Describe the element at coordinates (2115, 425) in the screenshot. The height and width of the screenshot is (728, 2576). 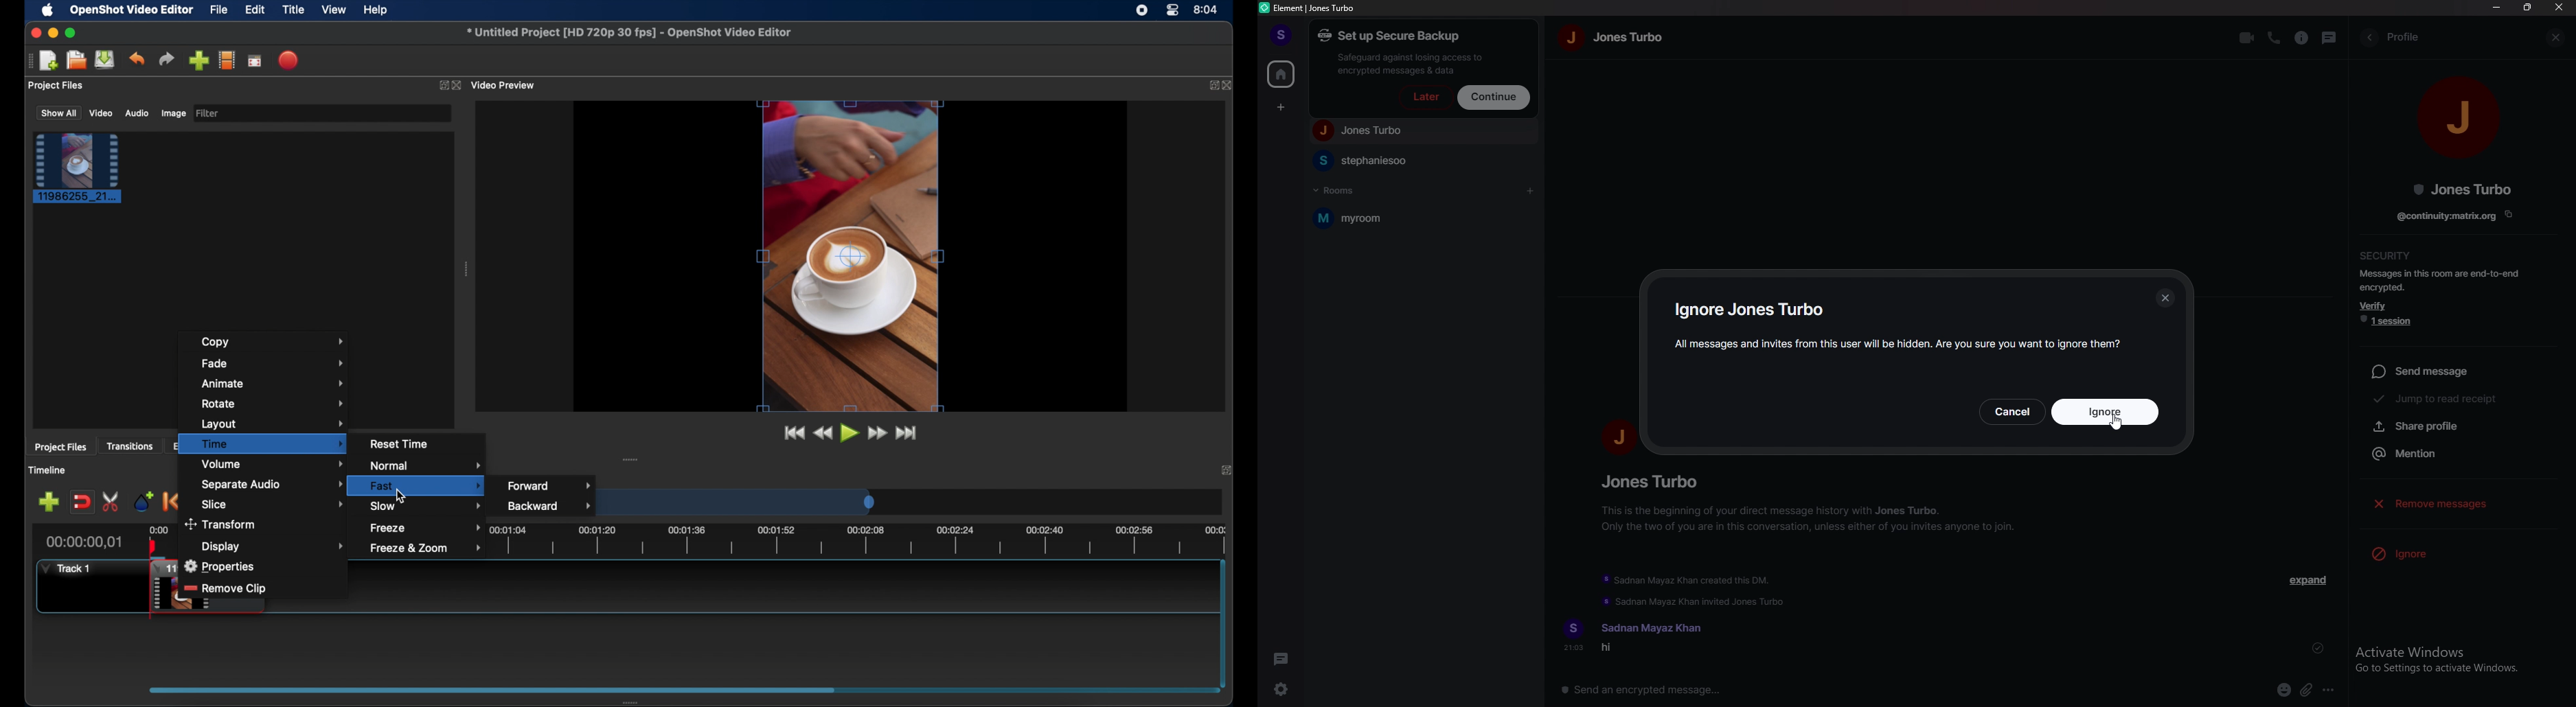
I see `cursor` at that location.